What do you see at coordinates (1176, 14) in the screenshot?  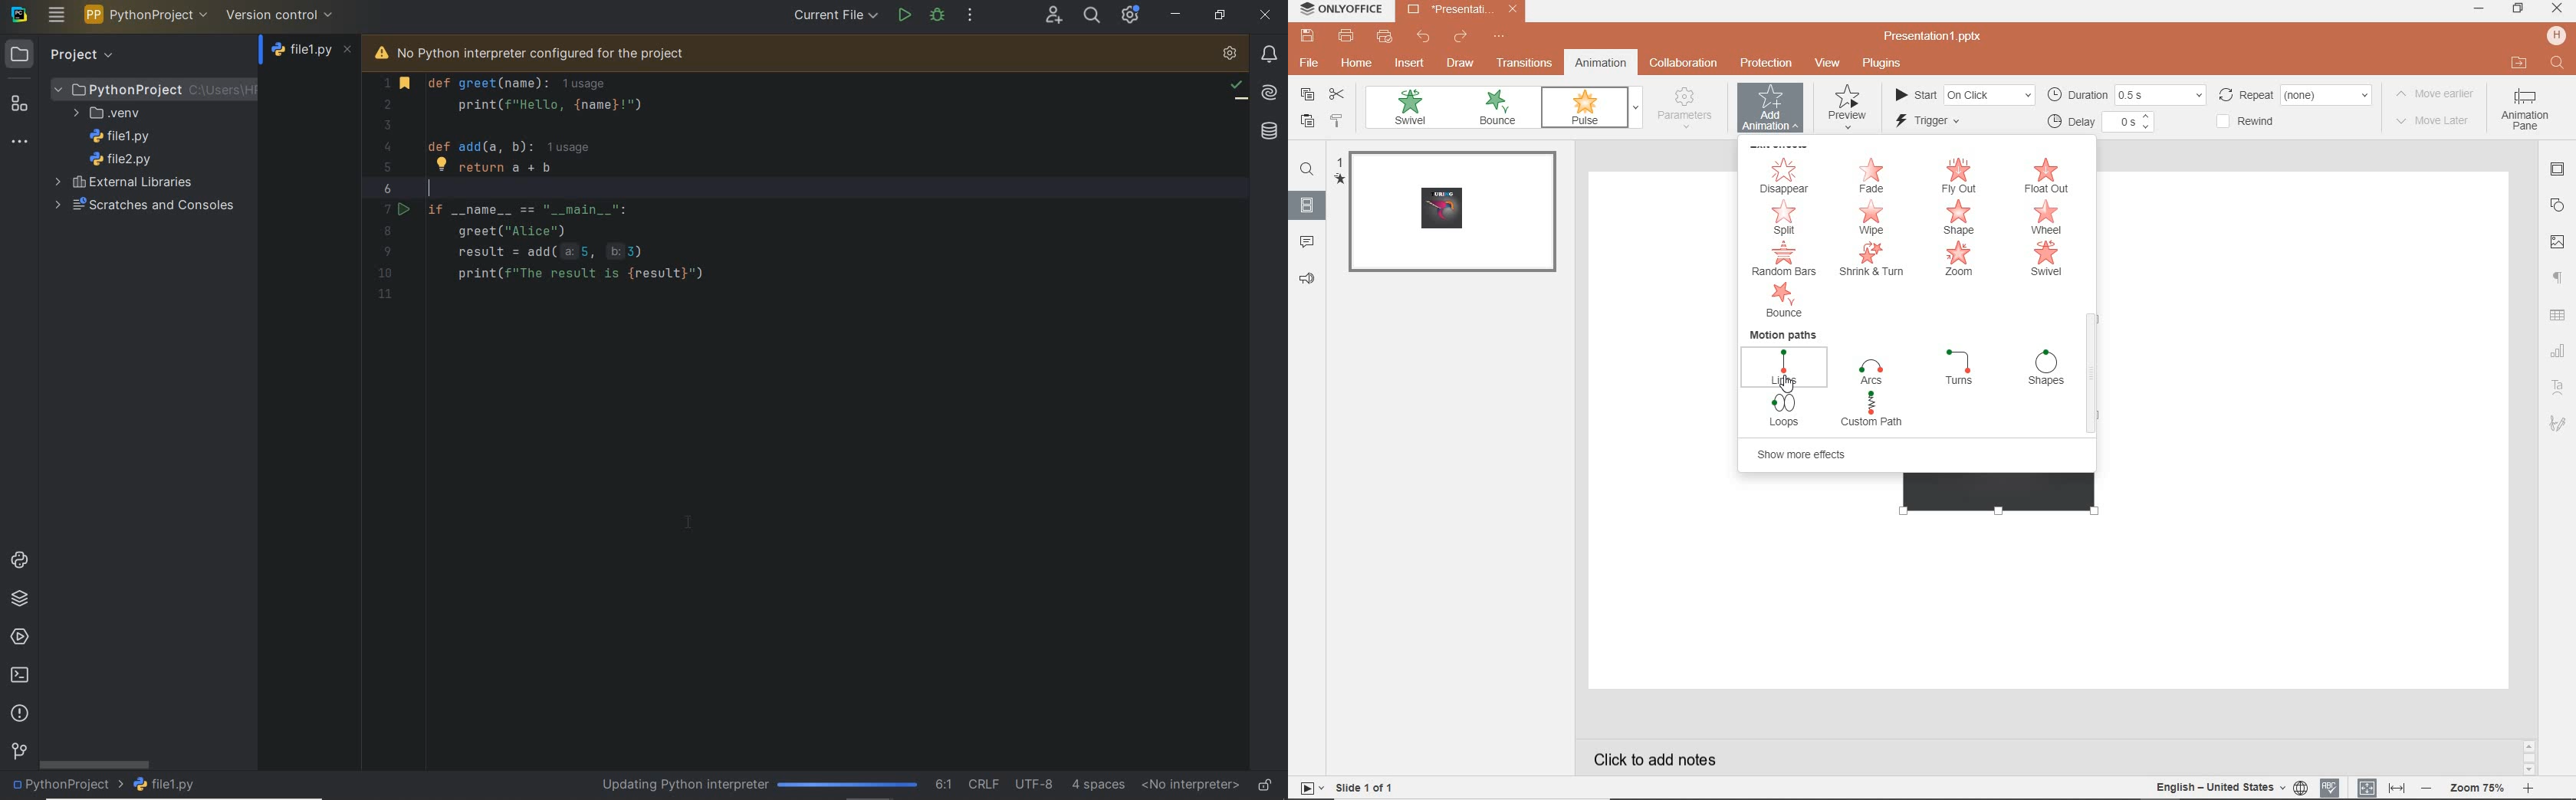 I see `MINIMIZE` at bounding box center [1176, 14].